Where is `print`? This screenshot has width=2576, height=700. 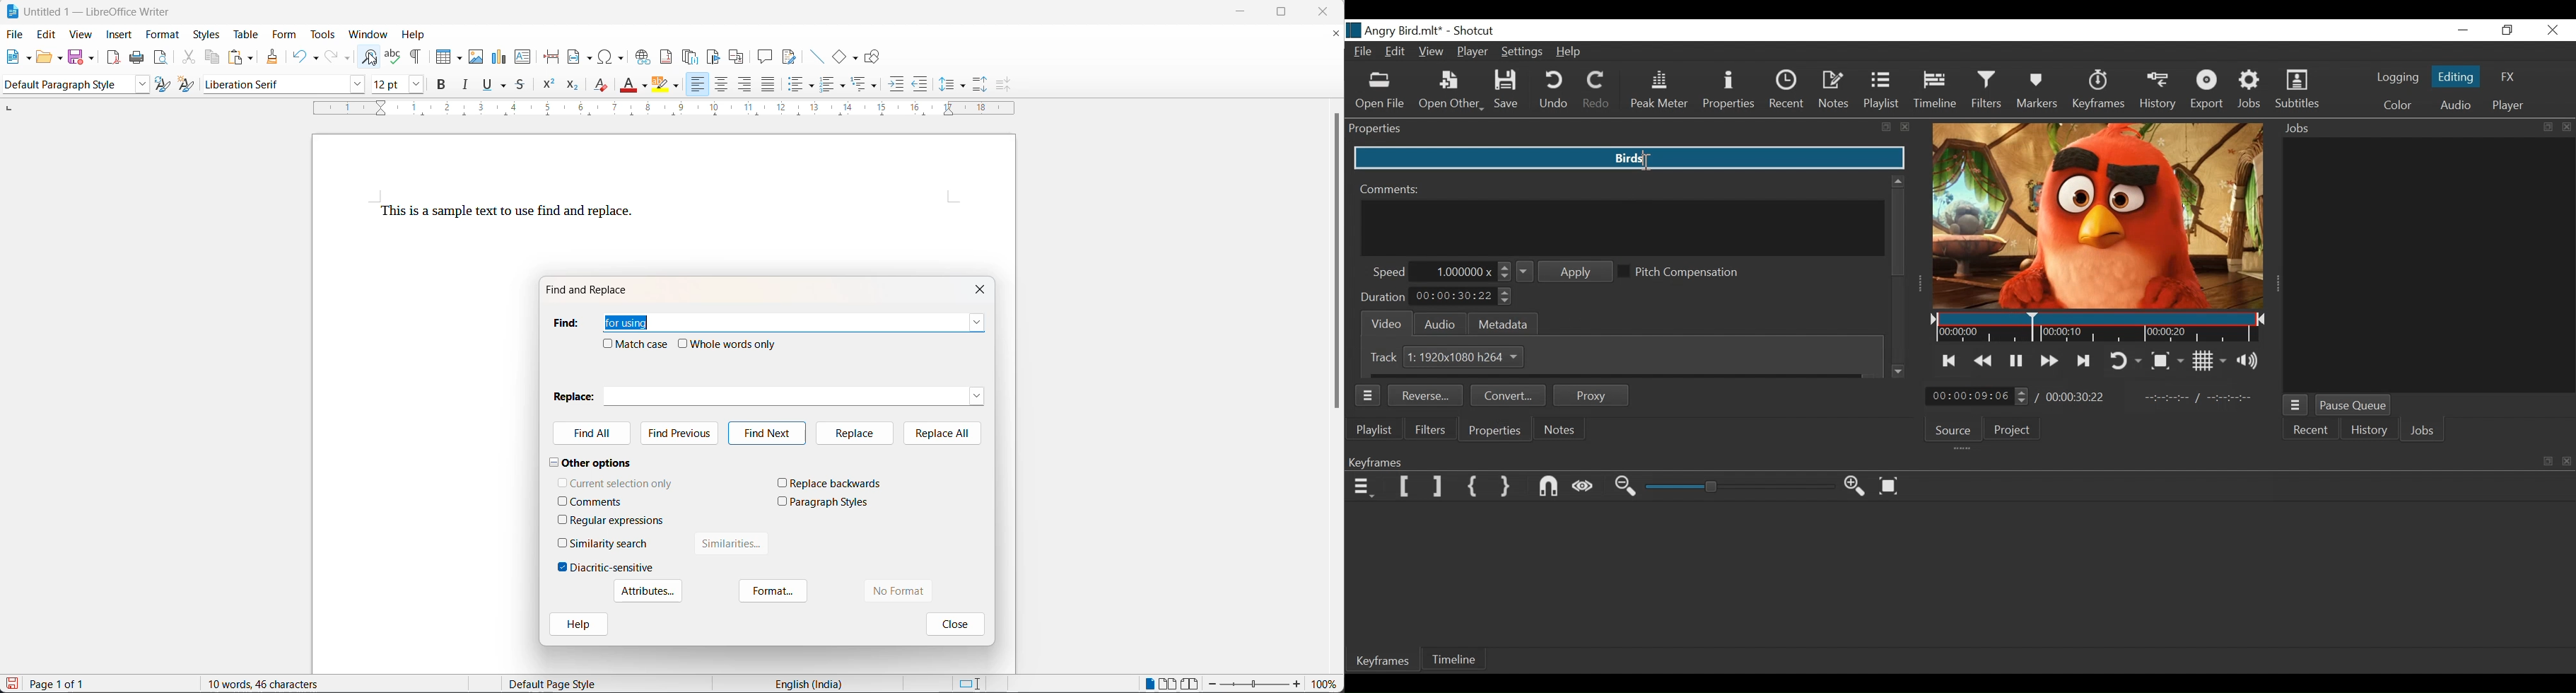
print is located at coordinates (140, 58).